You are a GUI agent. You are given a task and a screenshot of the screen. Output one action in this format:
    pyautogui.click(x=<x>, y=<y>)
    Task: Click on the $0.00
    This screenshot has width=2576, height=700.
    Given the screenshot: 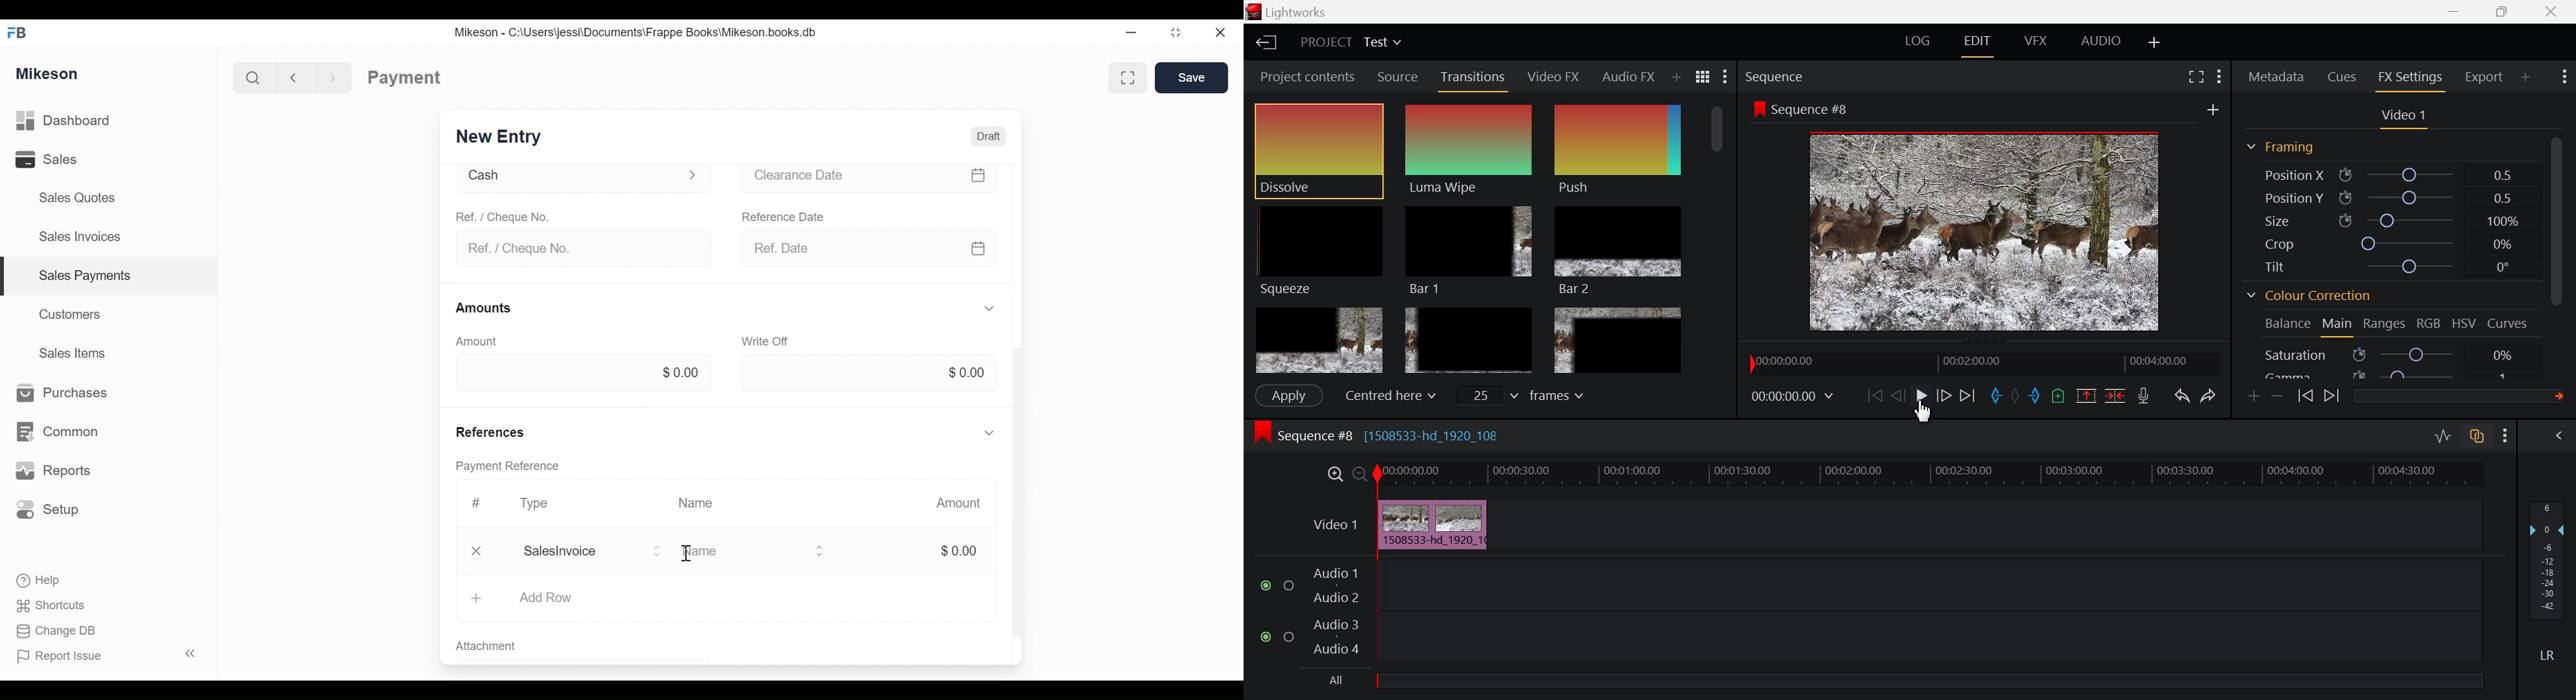 What is the action you would take?
    pyautogui.click(x=682, y=375)
    